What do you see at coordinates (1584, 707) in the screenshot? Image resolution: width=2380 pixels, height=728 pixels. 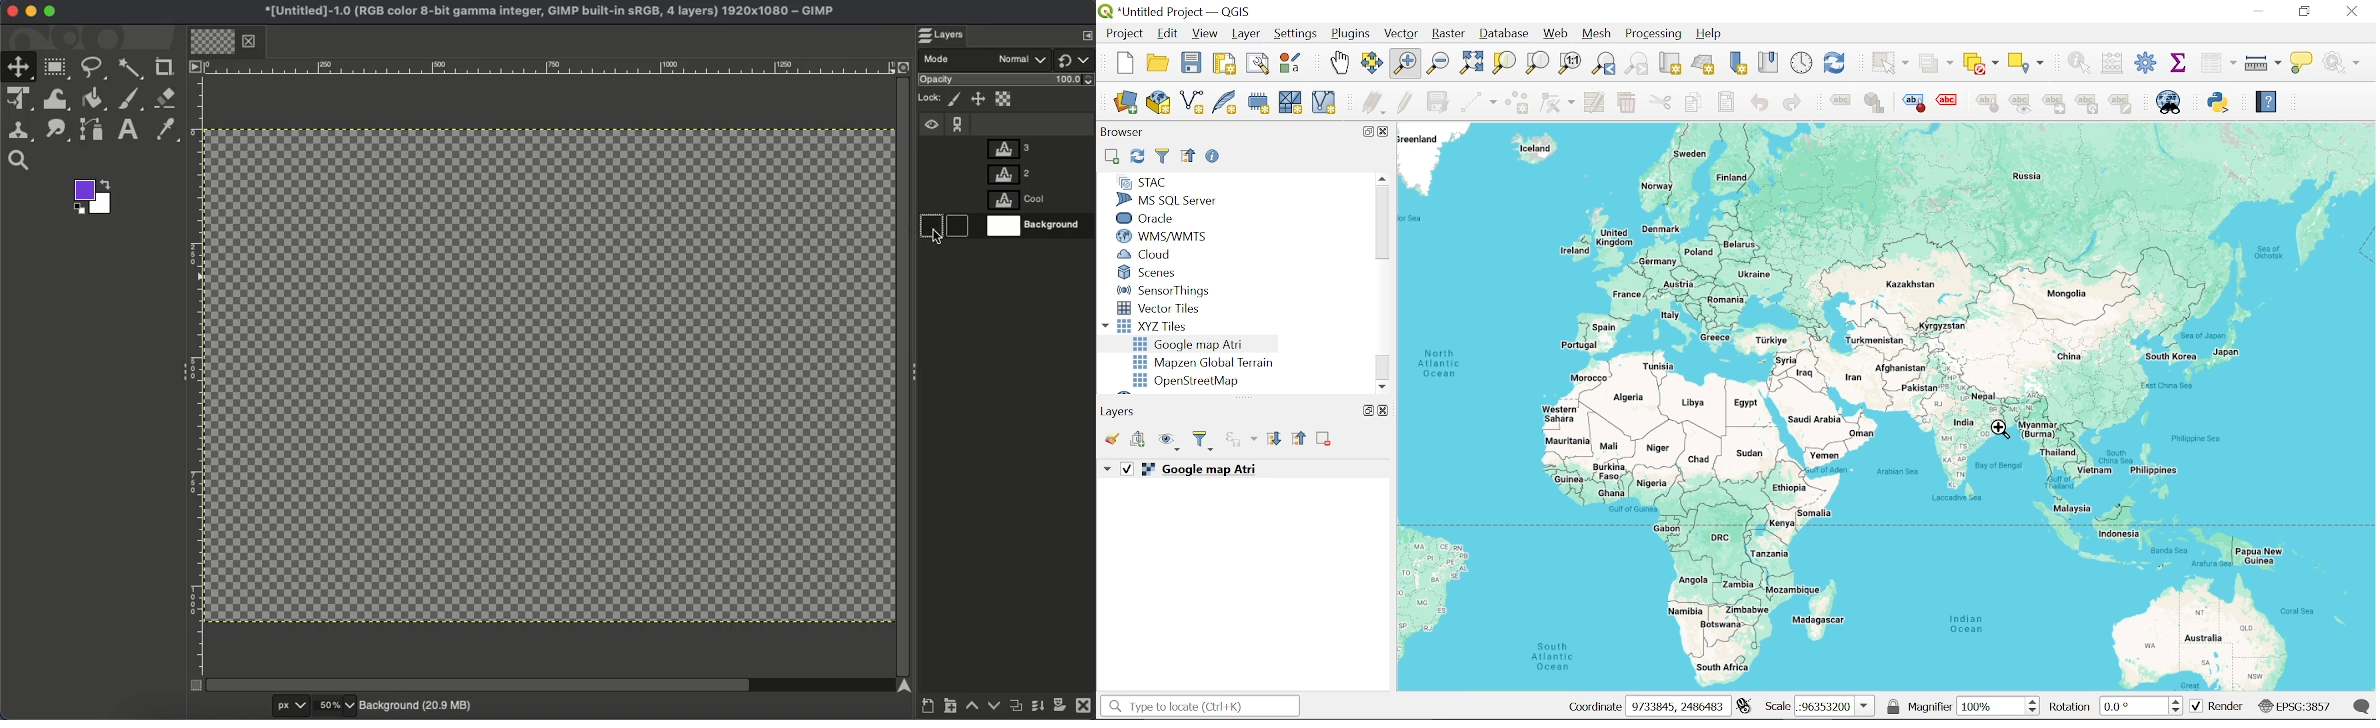 I see `co-ordinate` at bounding box center [1584, 707].